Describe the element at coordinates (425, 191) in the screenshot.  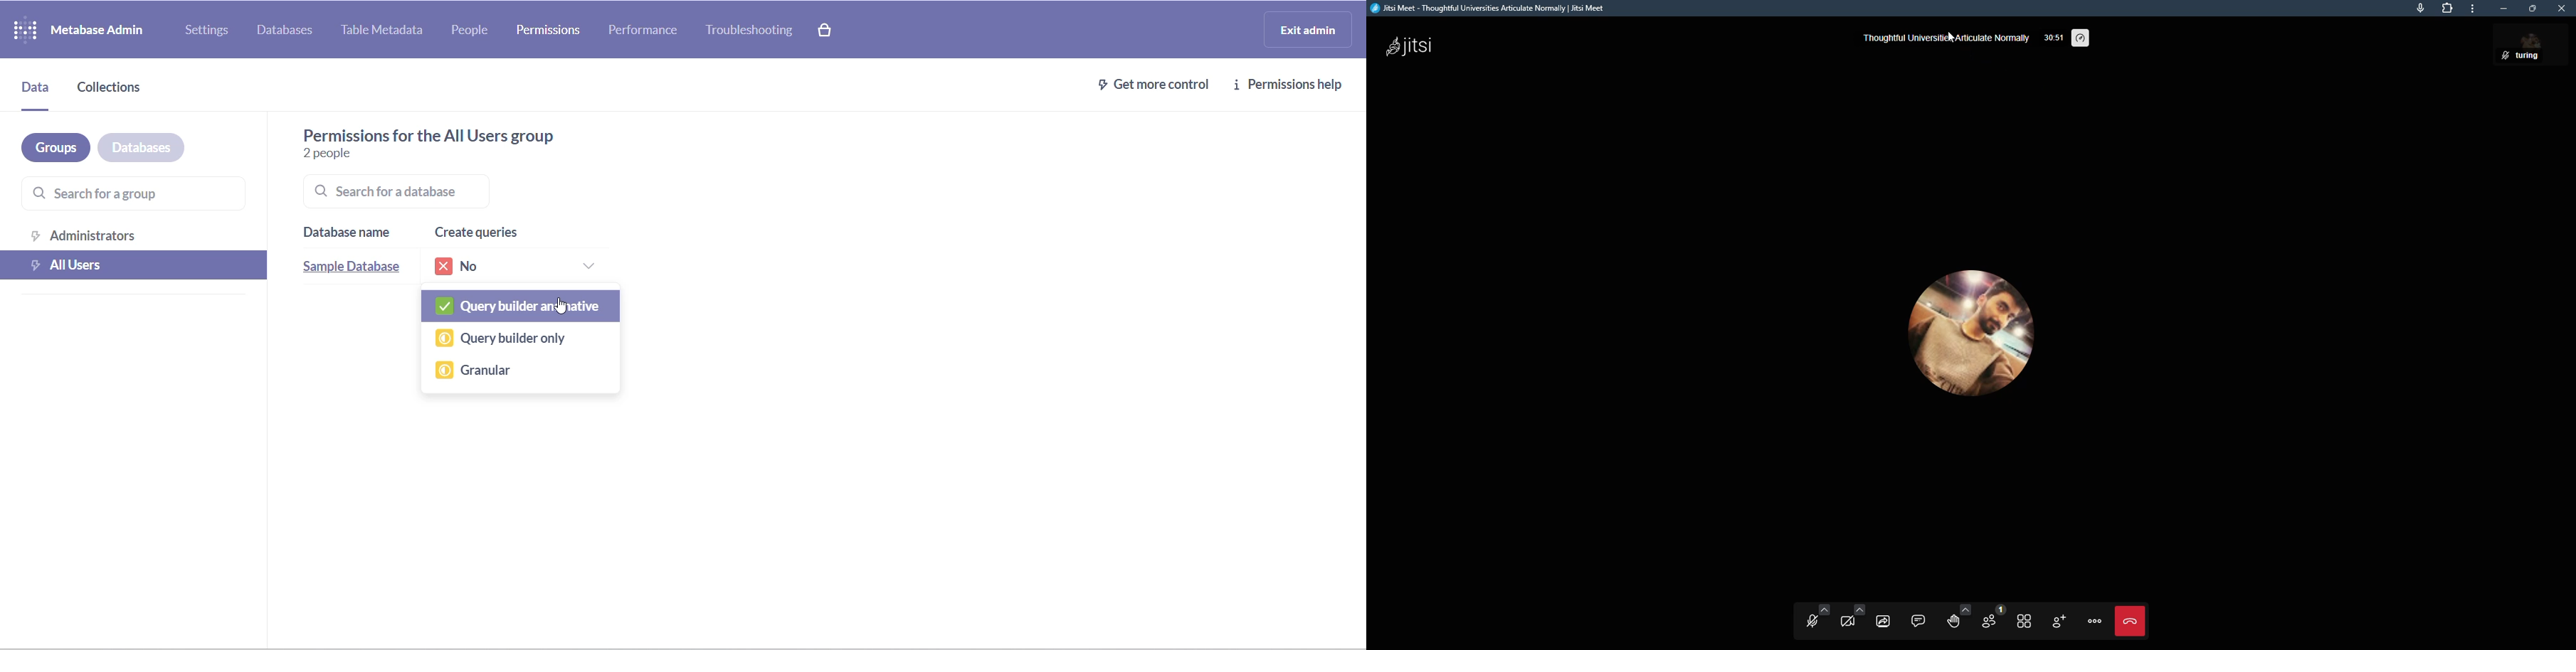
I see `searchbar` at that location.